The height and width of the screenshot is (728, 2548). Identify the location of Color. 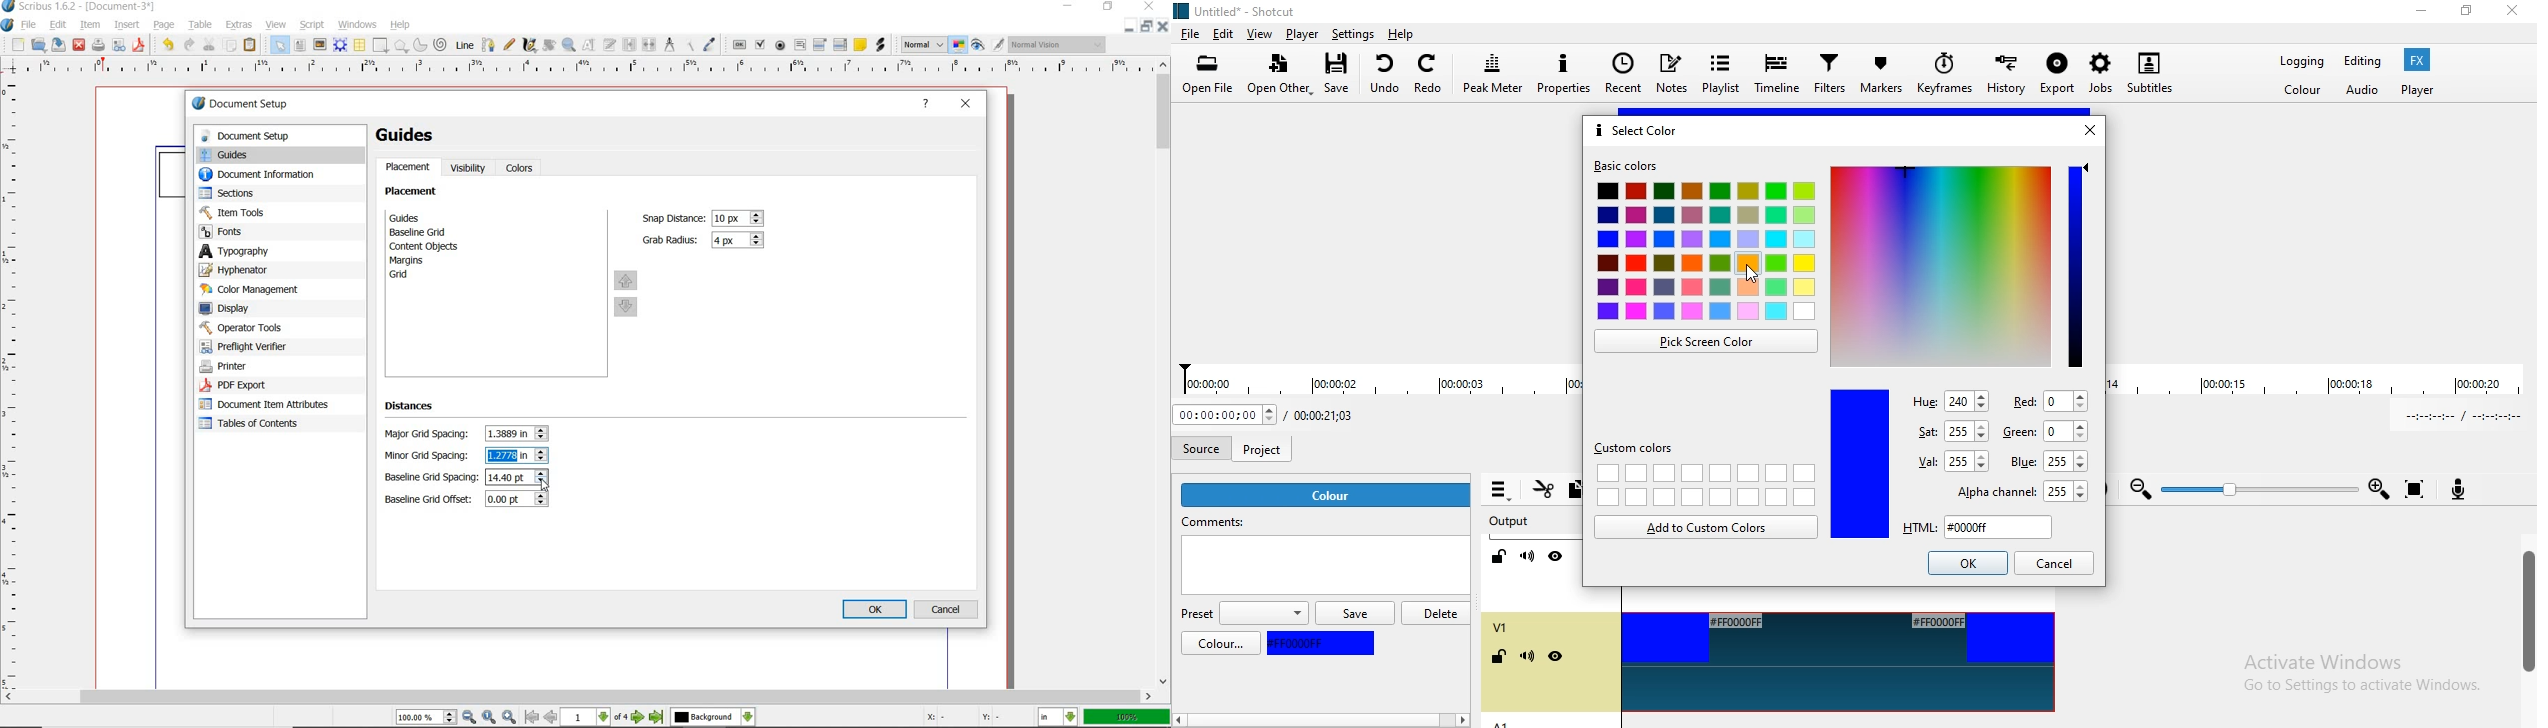
(2302, 92).